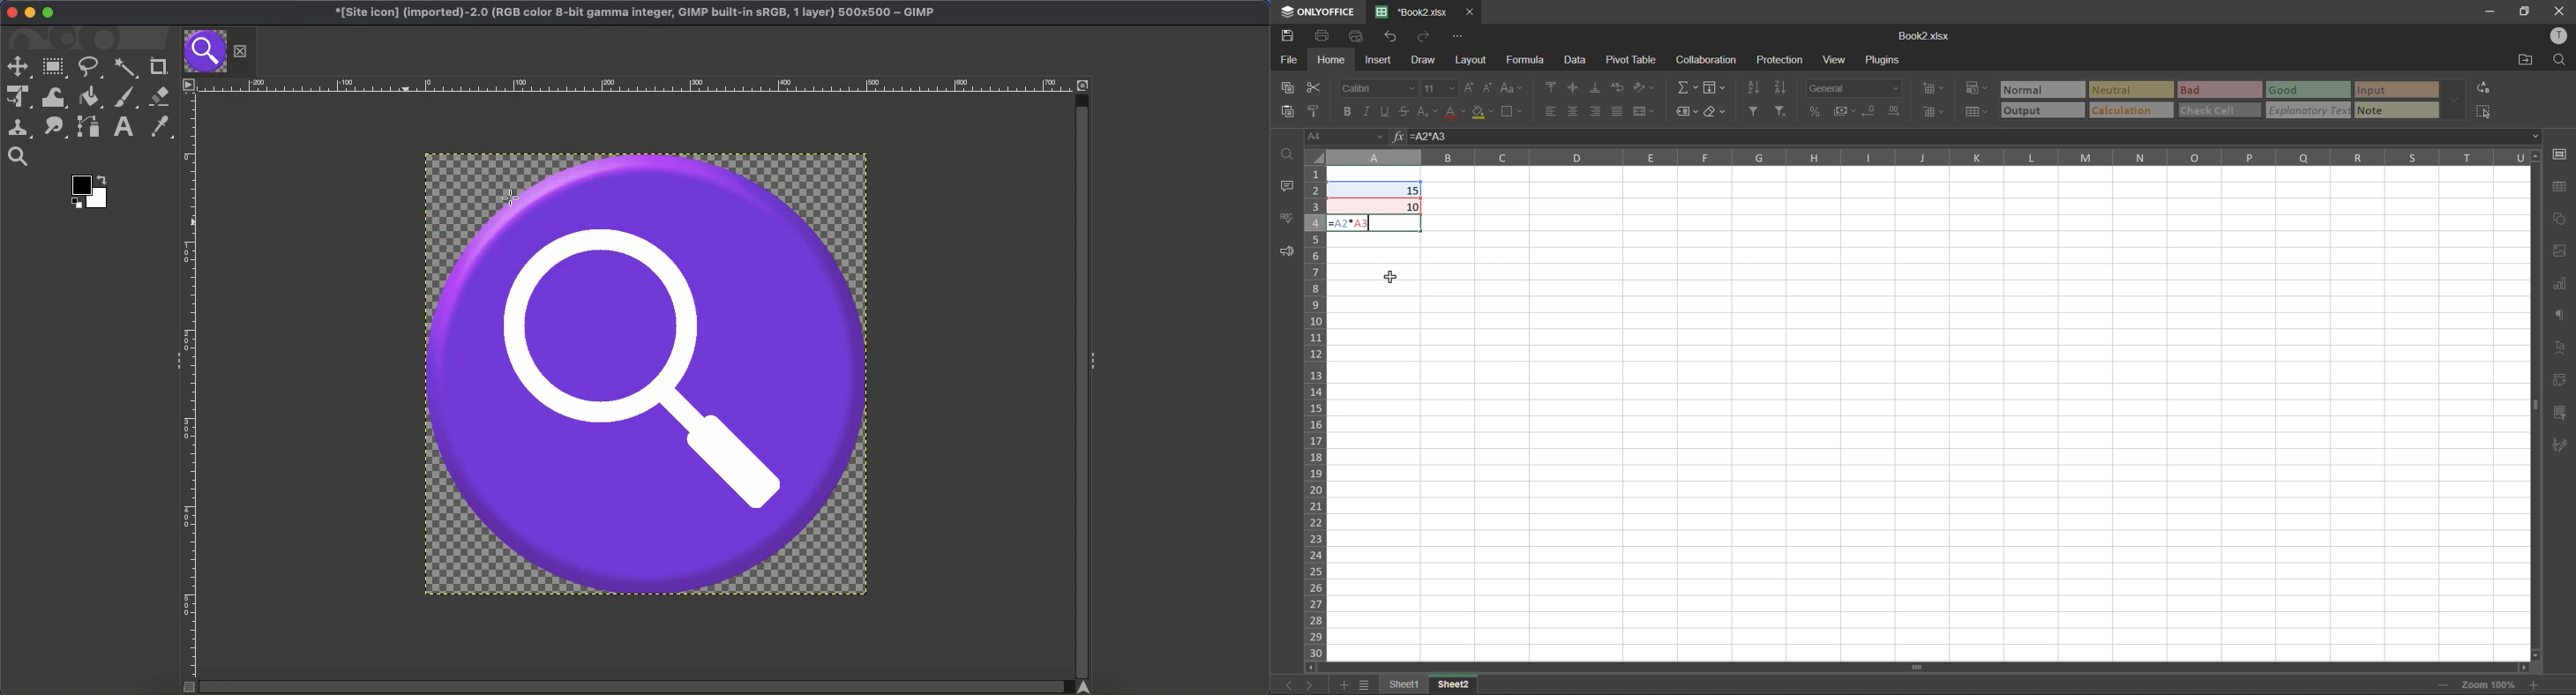 This screenshot has width=2576, height=700. What do you see at coordinates (159, 127) in the screenshot?
I see `Color picker` at bounding box center [159, 127].